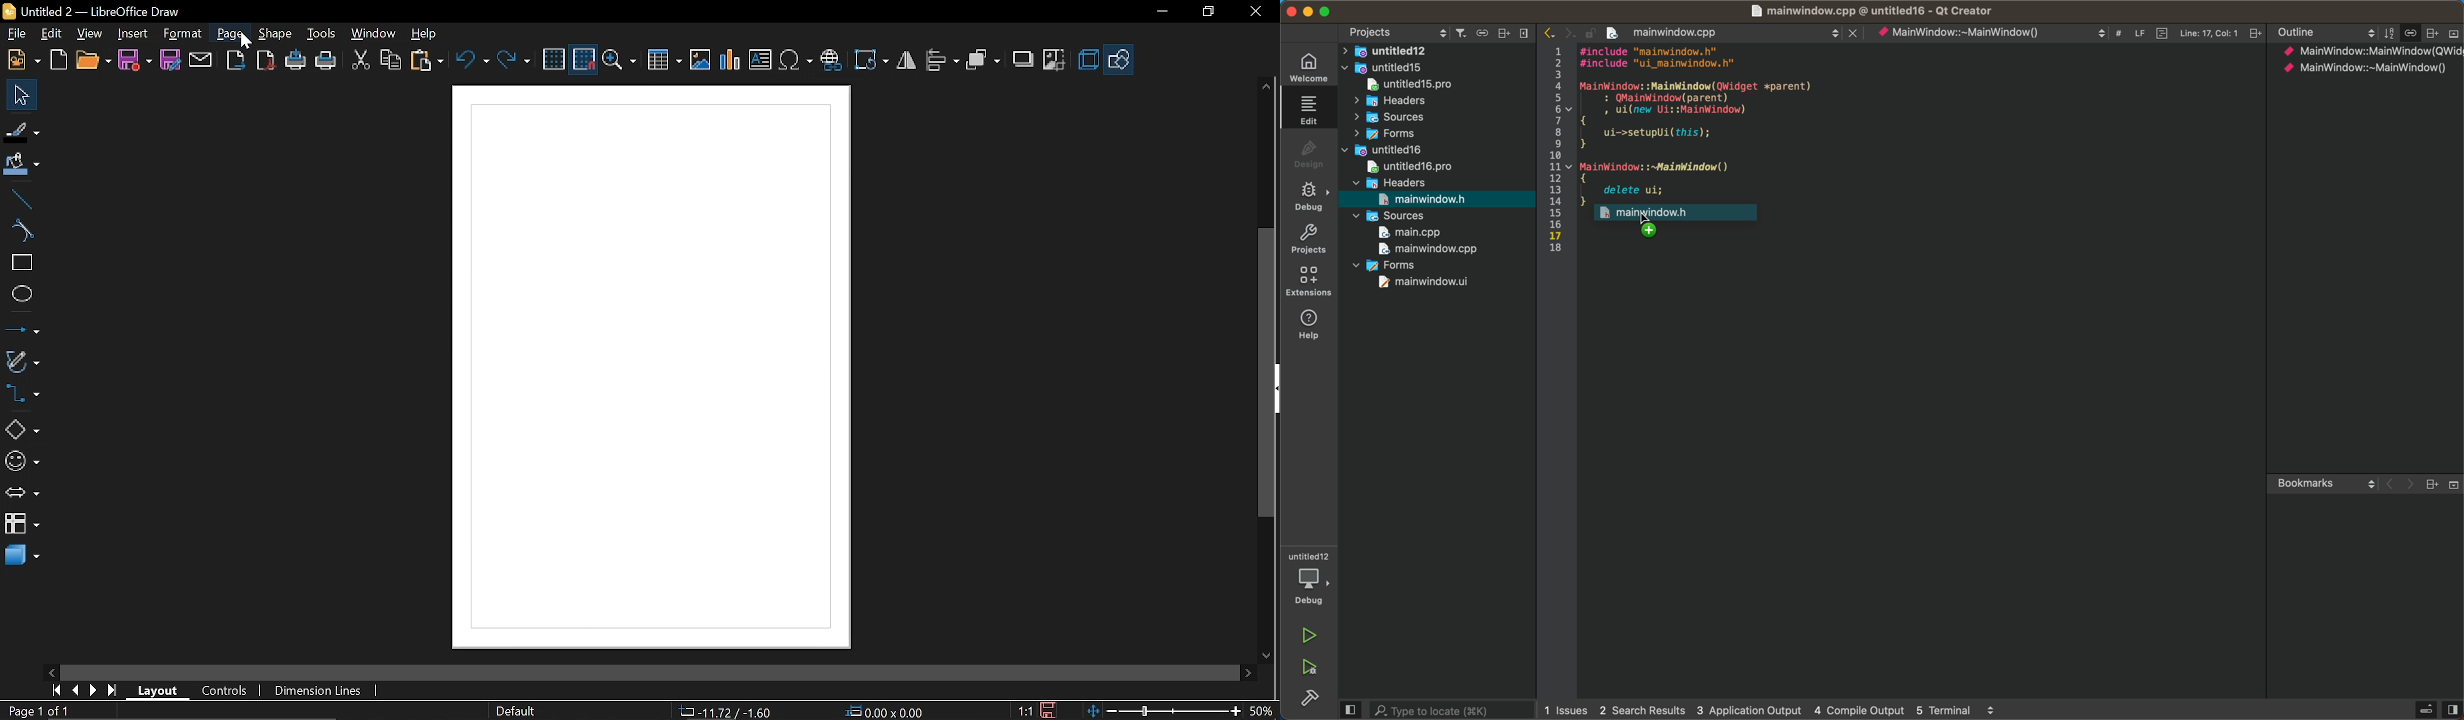  Describe the element at coordinates (514, 62) in the screenshot. I see `Redo` at that location.